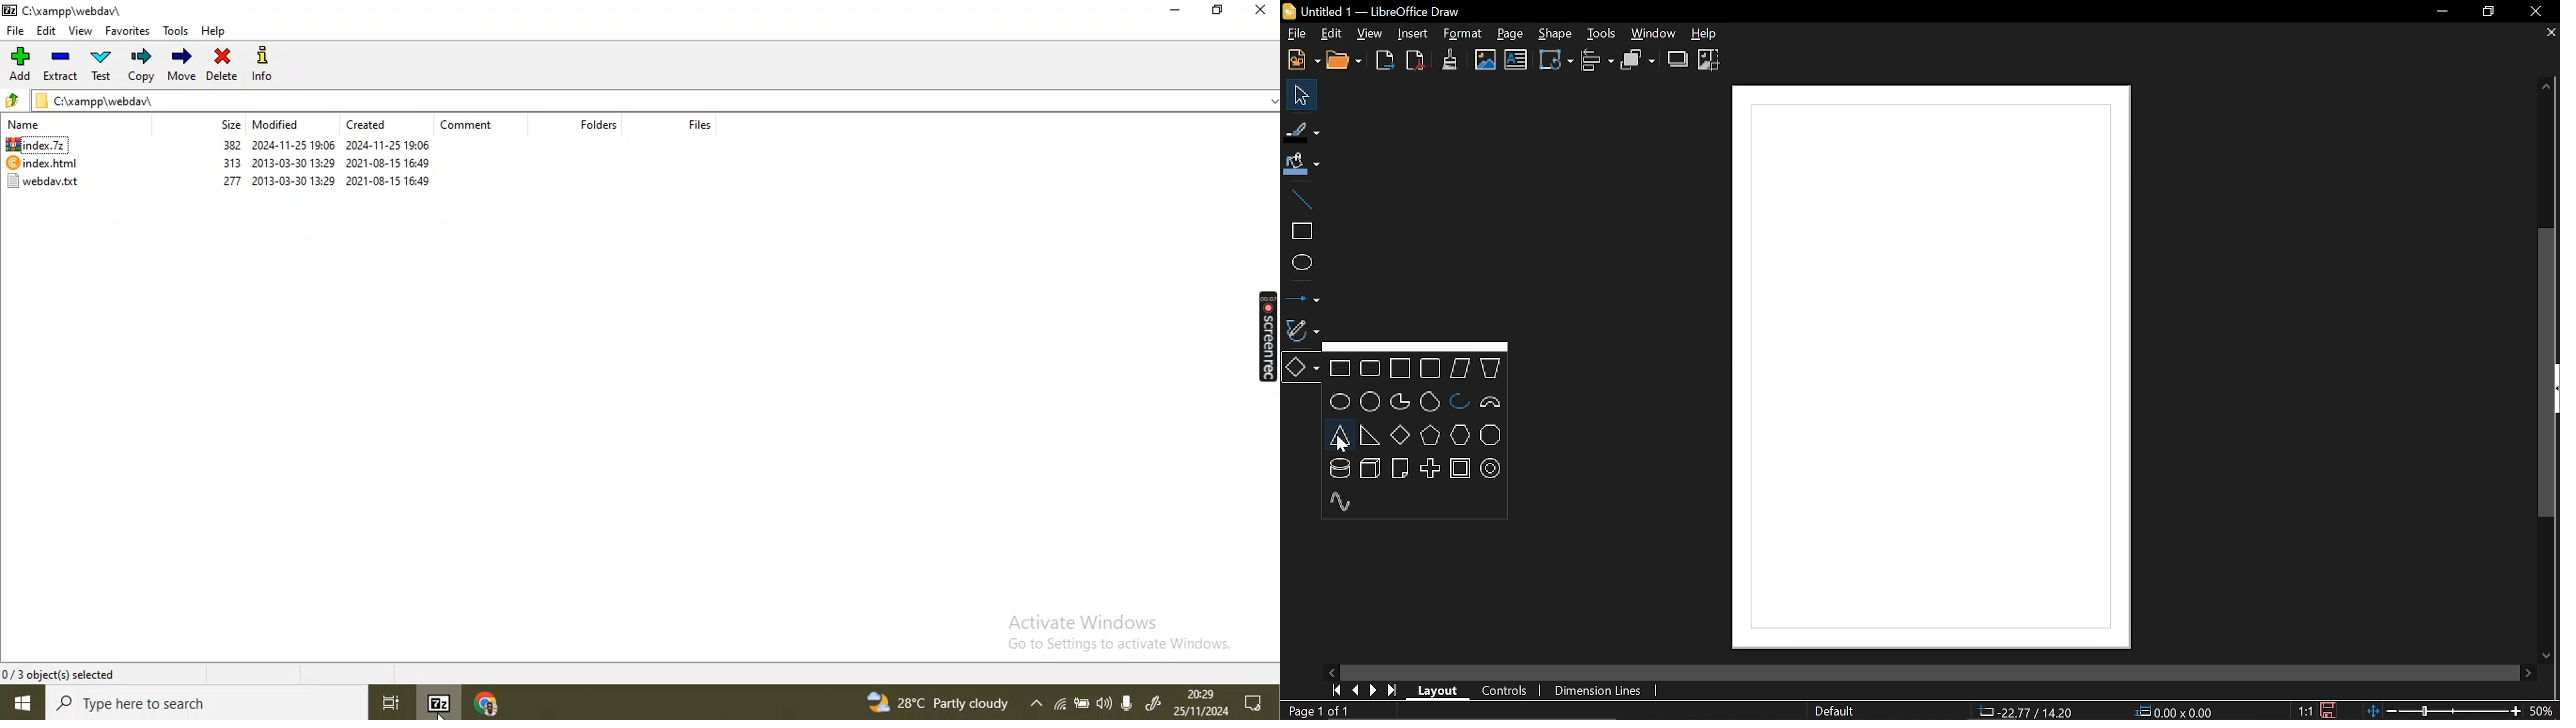  What do you see at coordinates (1393, 691) in the screenshot?
I see `Last Page` at bounding box center [1393, 691].